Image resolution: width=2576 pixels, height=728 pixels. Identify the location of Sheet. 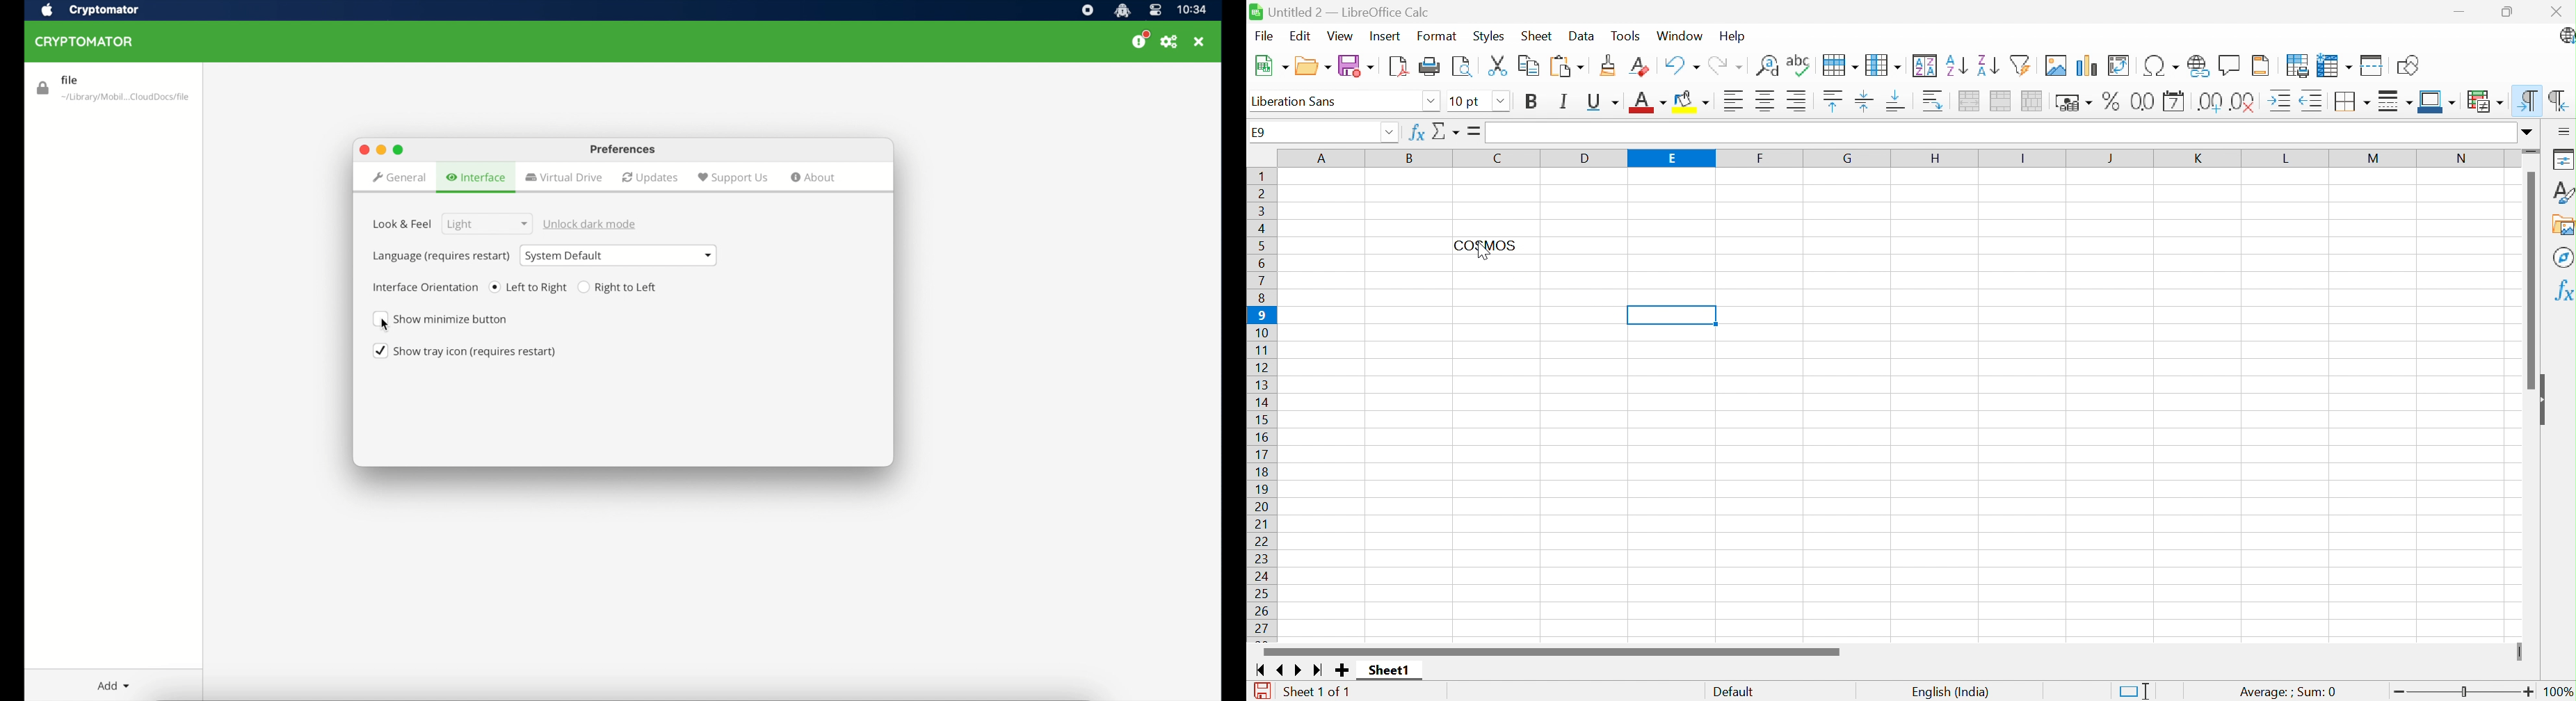
(1539, 35).